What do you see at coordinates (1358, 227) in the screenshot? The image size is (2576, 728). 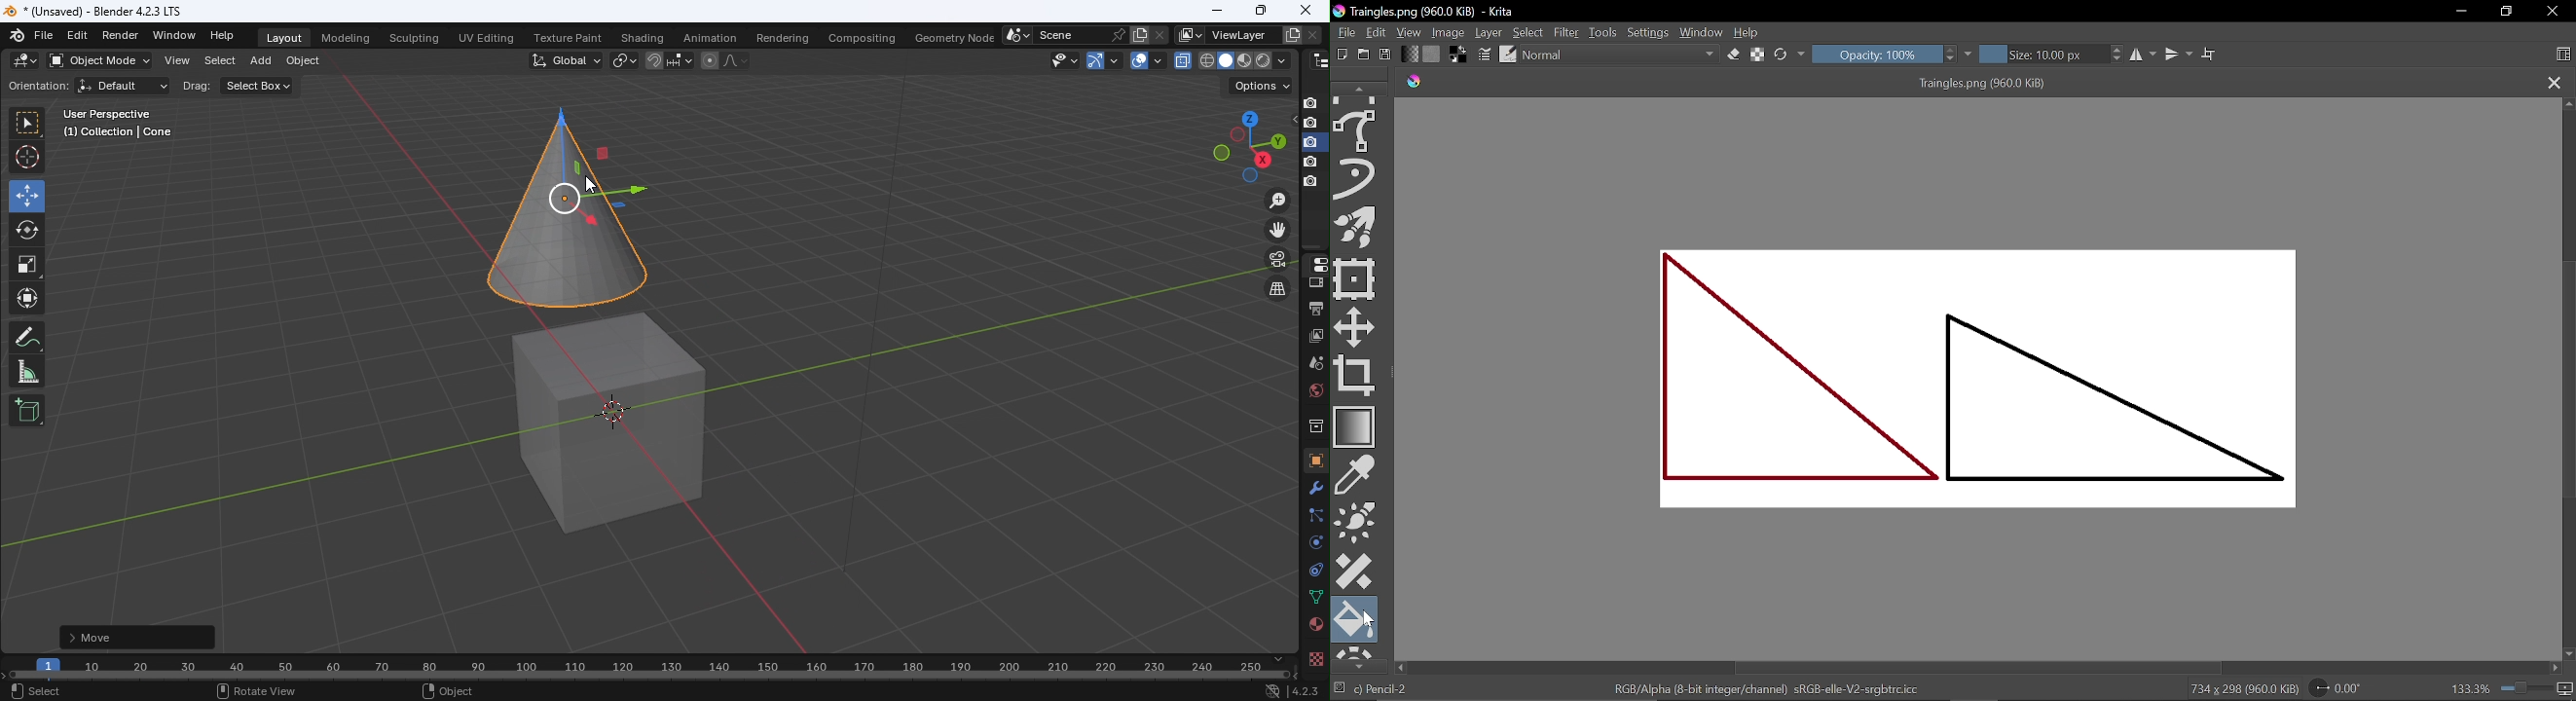 I see `Multibrush tool` at bounding box center [1358, 227].